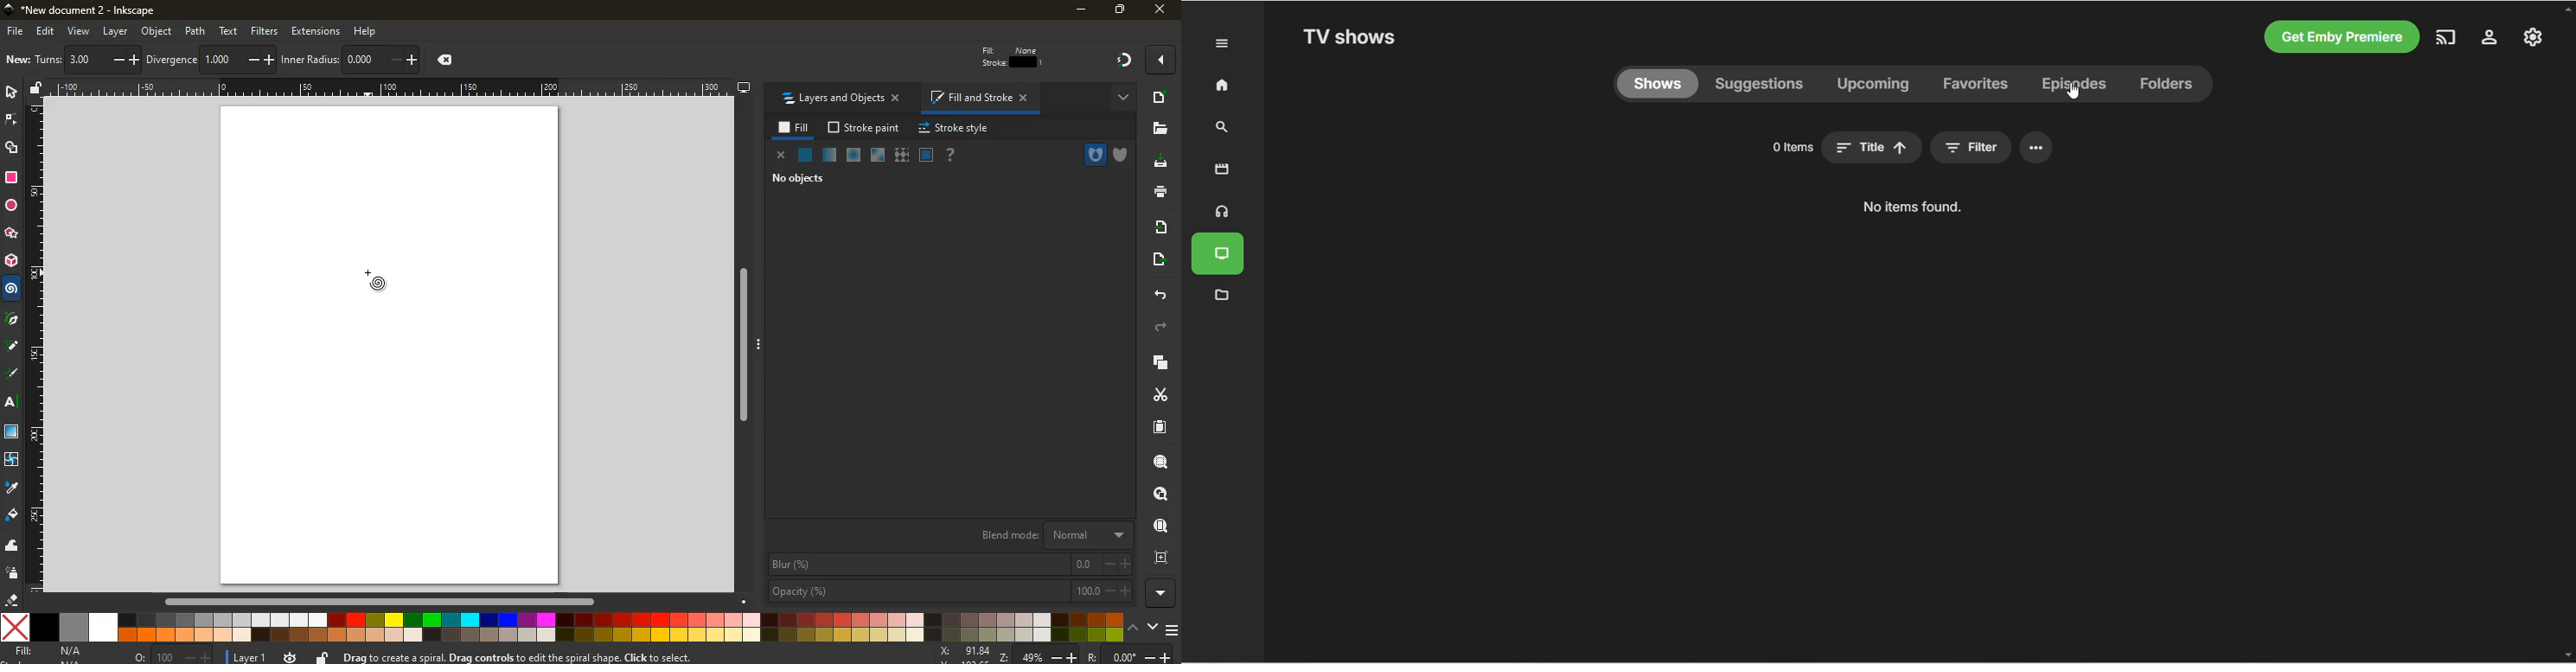 This screenshot has height=672, width=2576. Describe the element at coordinates (1218, 212) in the screenshot. I see `music` at that location.